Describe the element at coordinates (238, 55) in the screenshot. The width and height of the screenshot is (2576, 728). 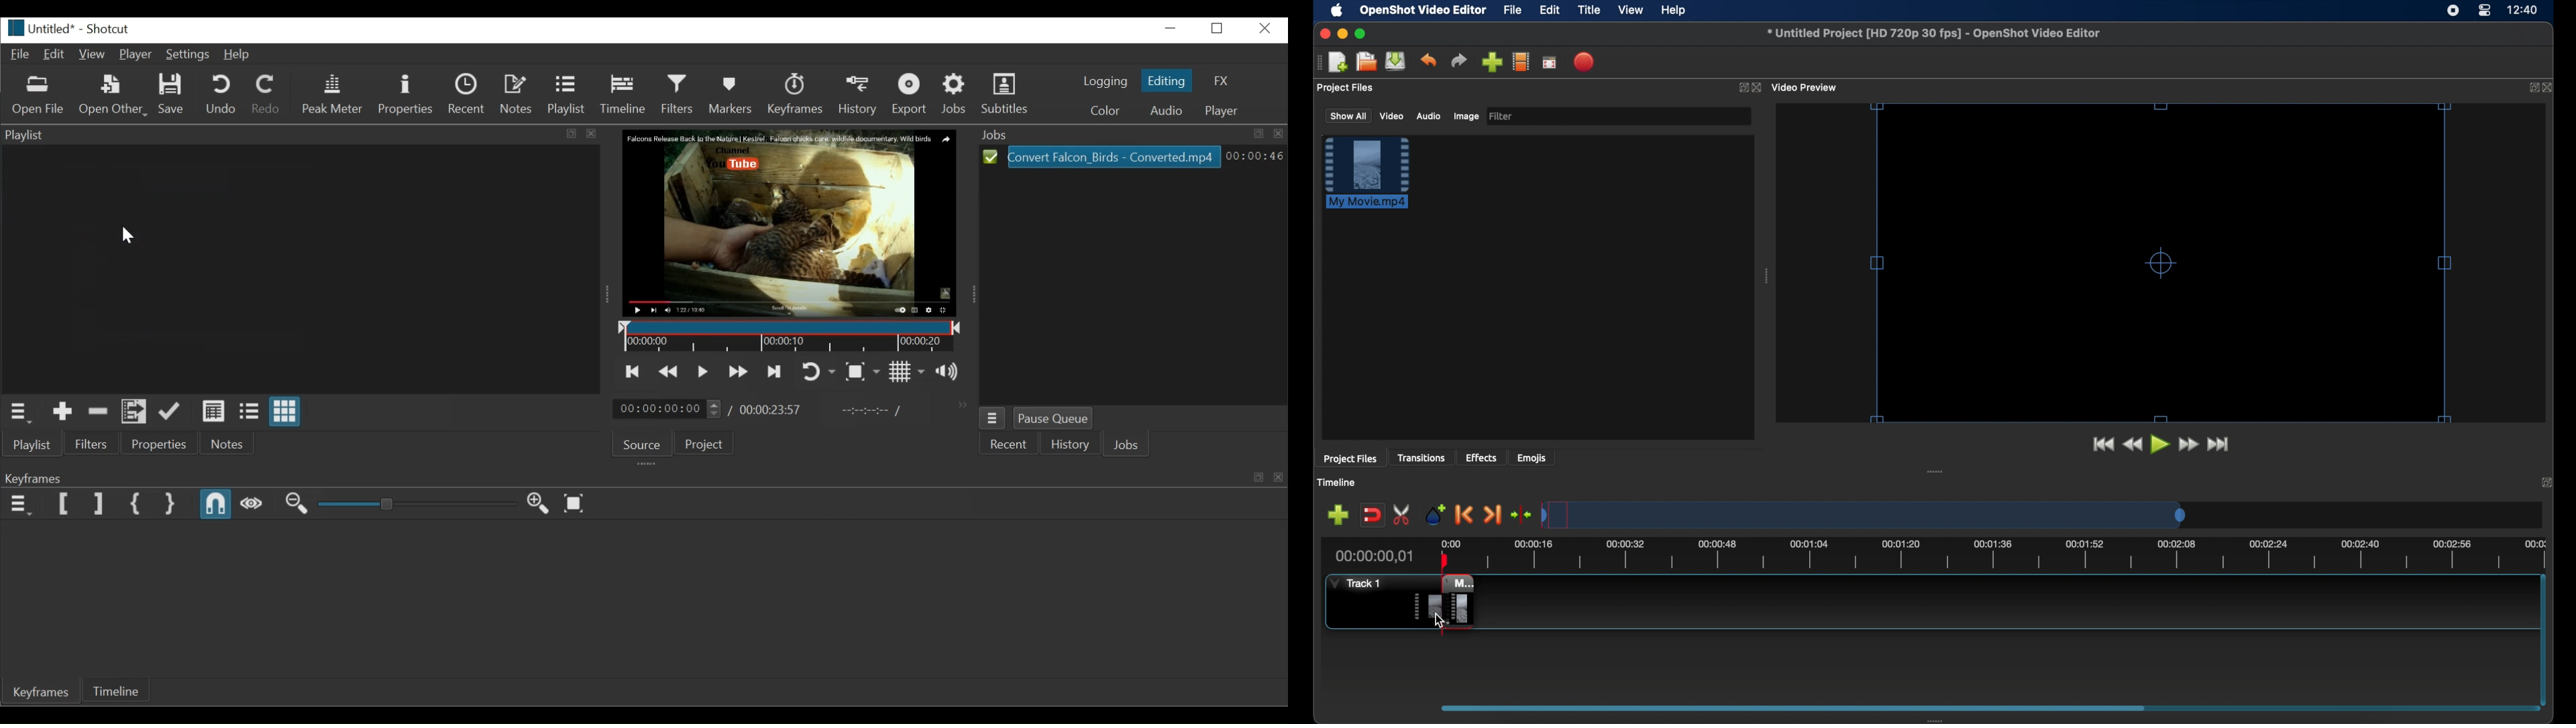
I see `Help` at that location.